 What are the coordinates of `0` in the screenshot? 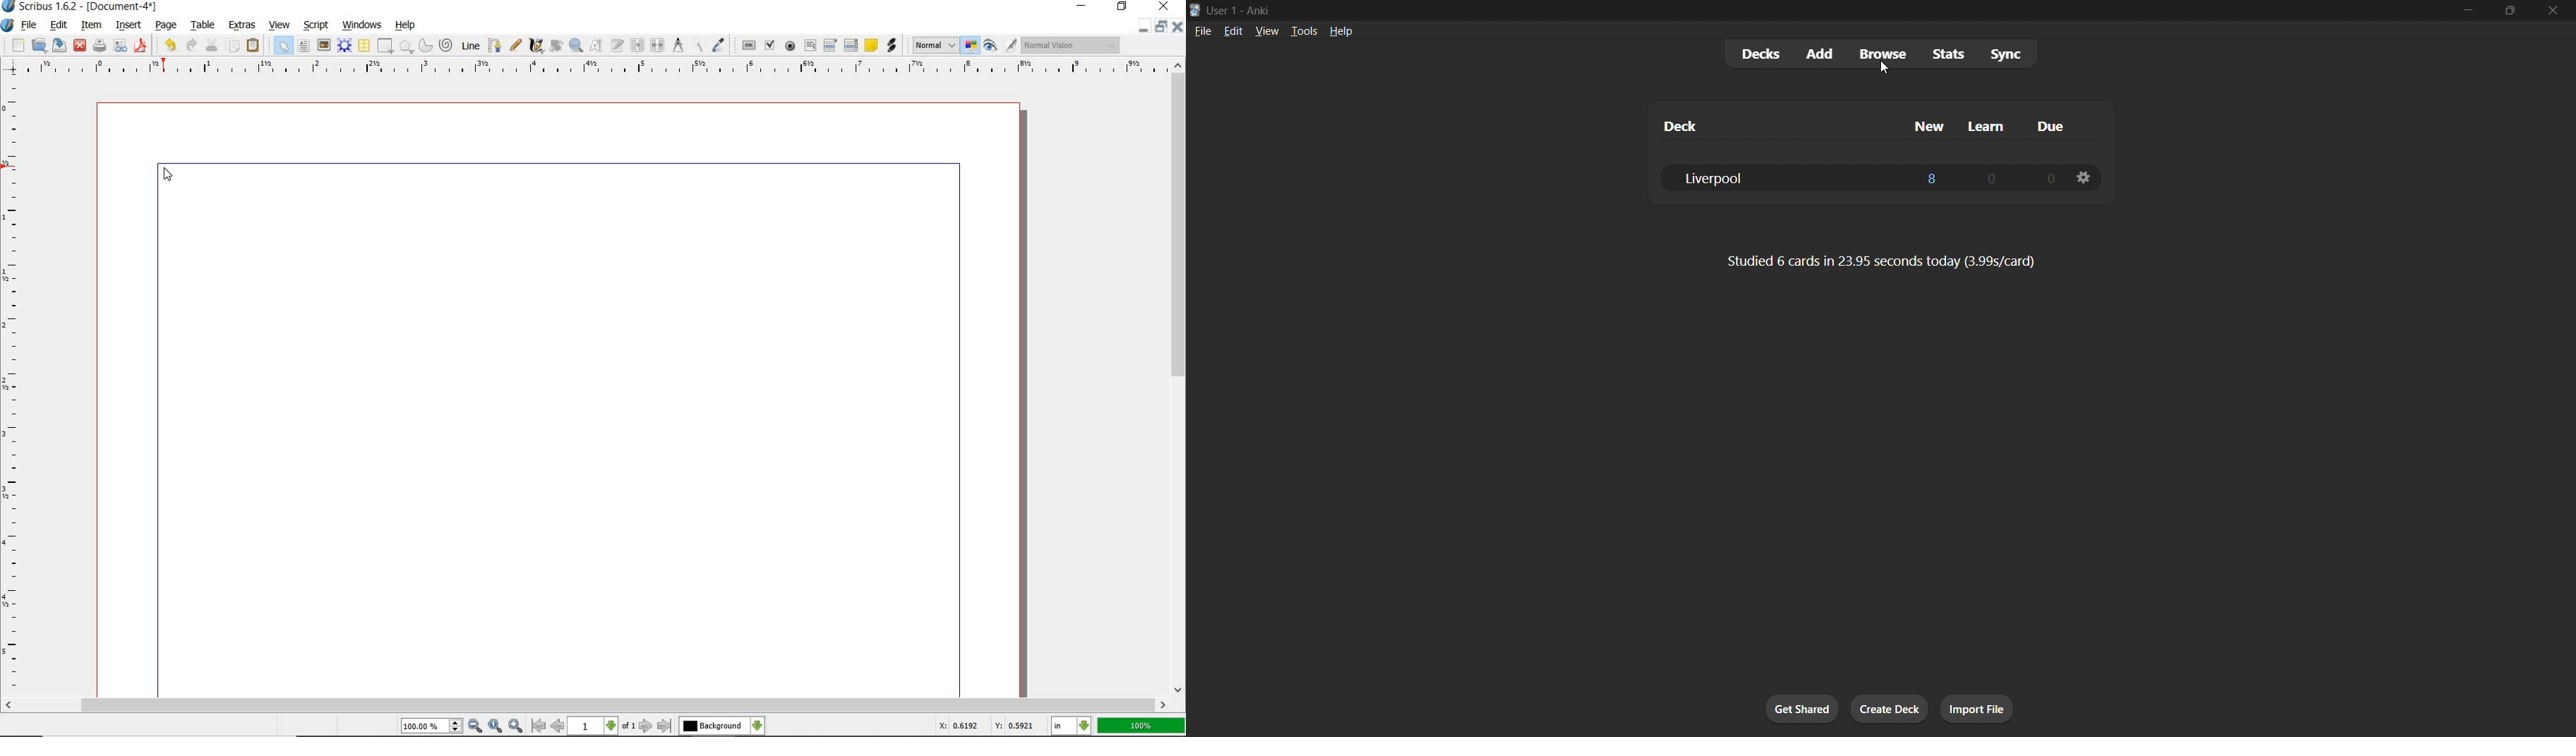 It's located at (2050, 182).